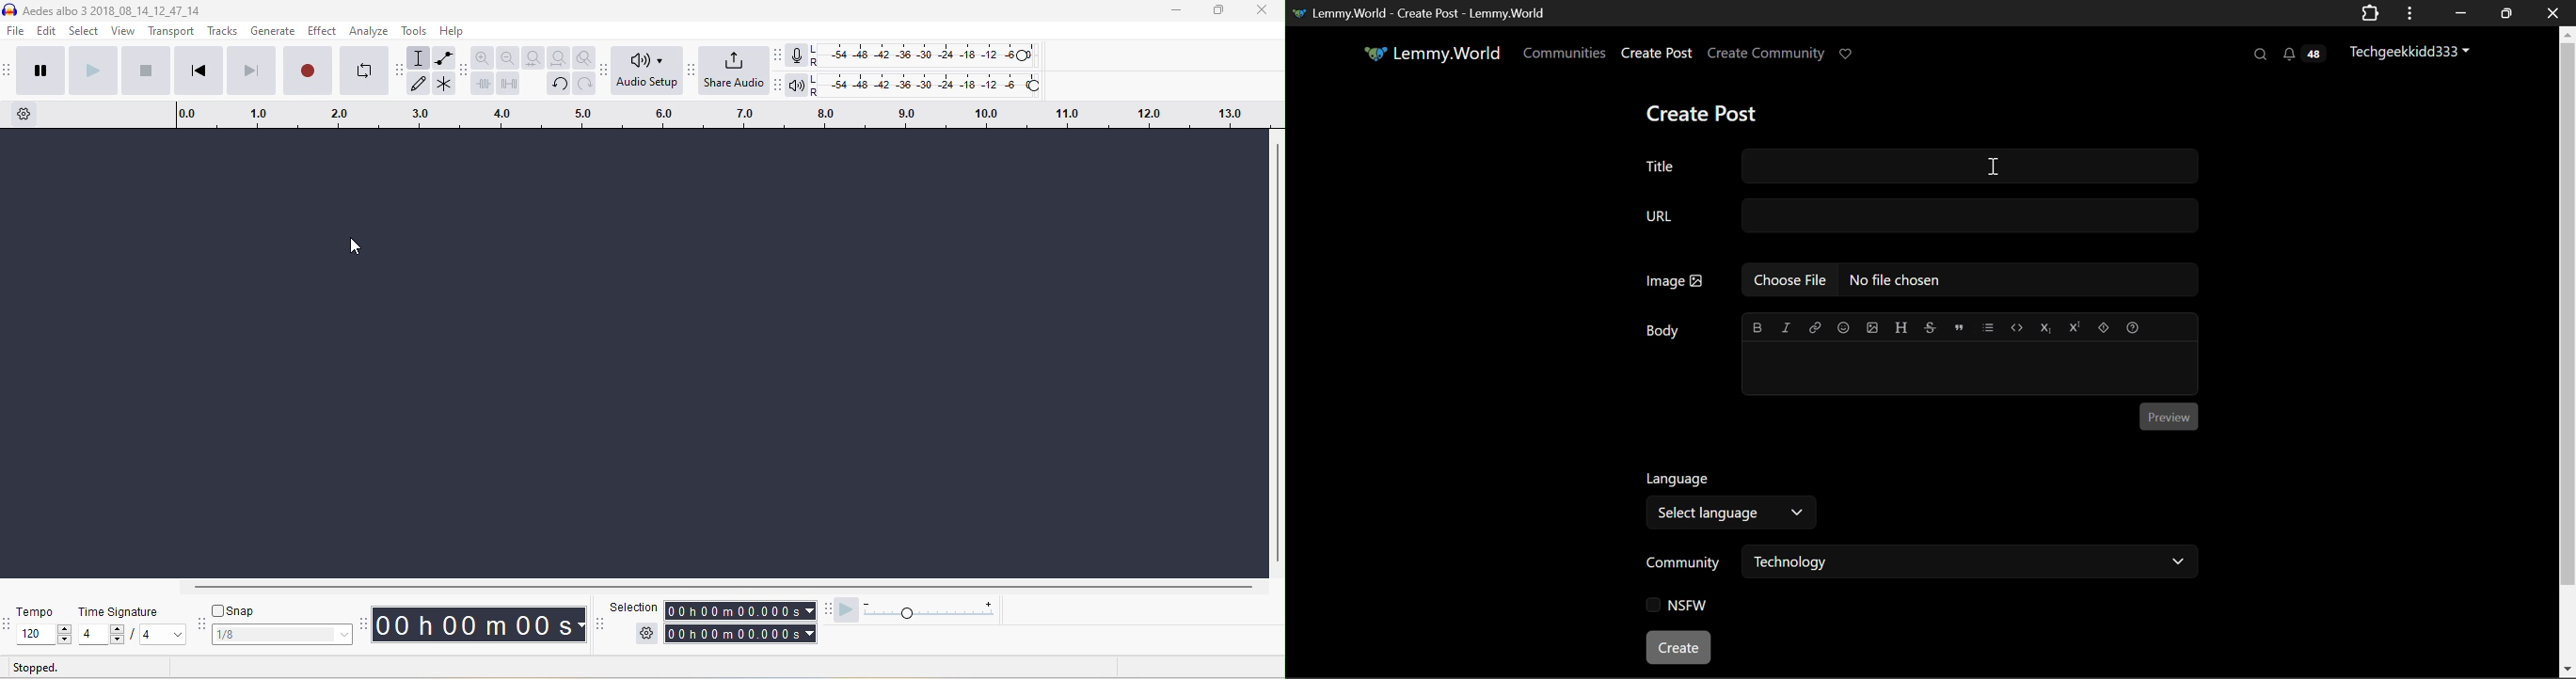  Describe the element at coordinates (2509, 13) in the screenshot. I see `Minimize Window` at that location.